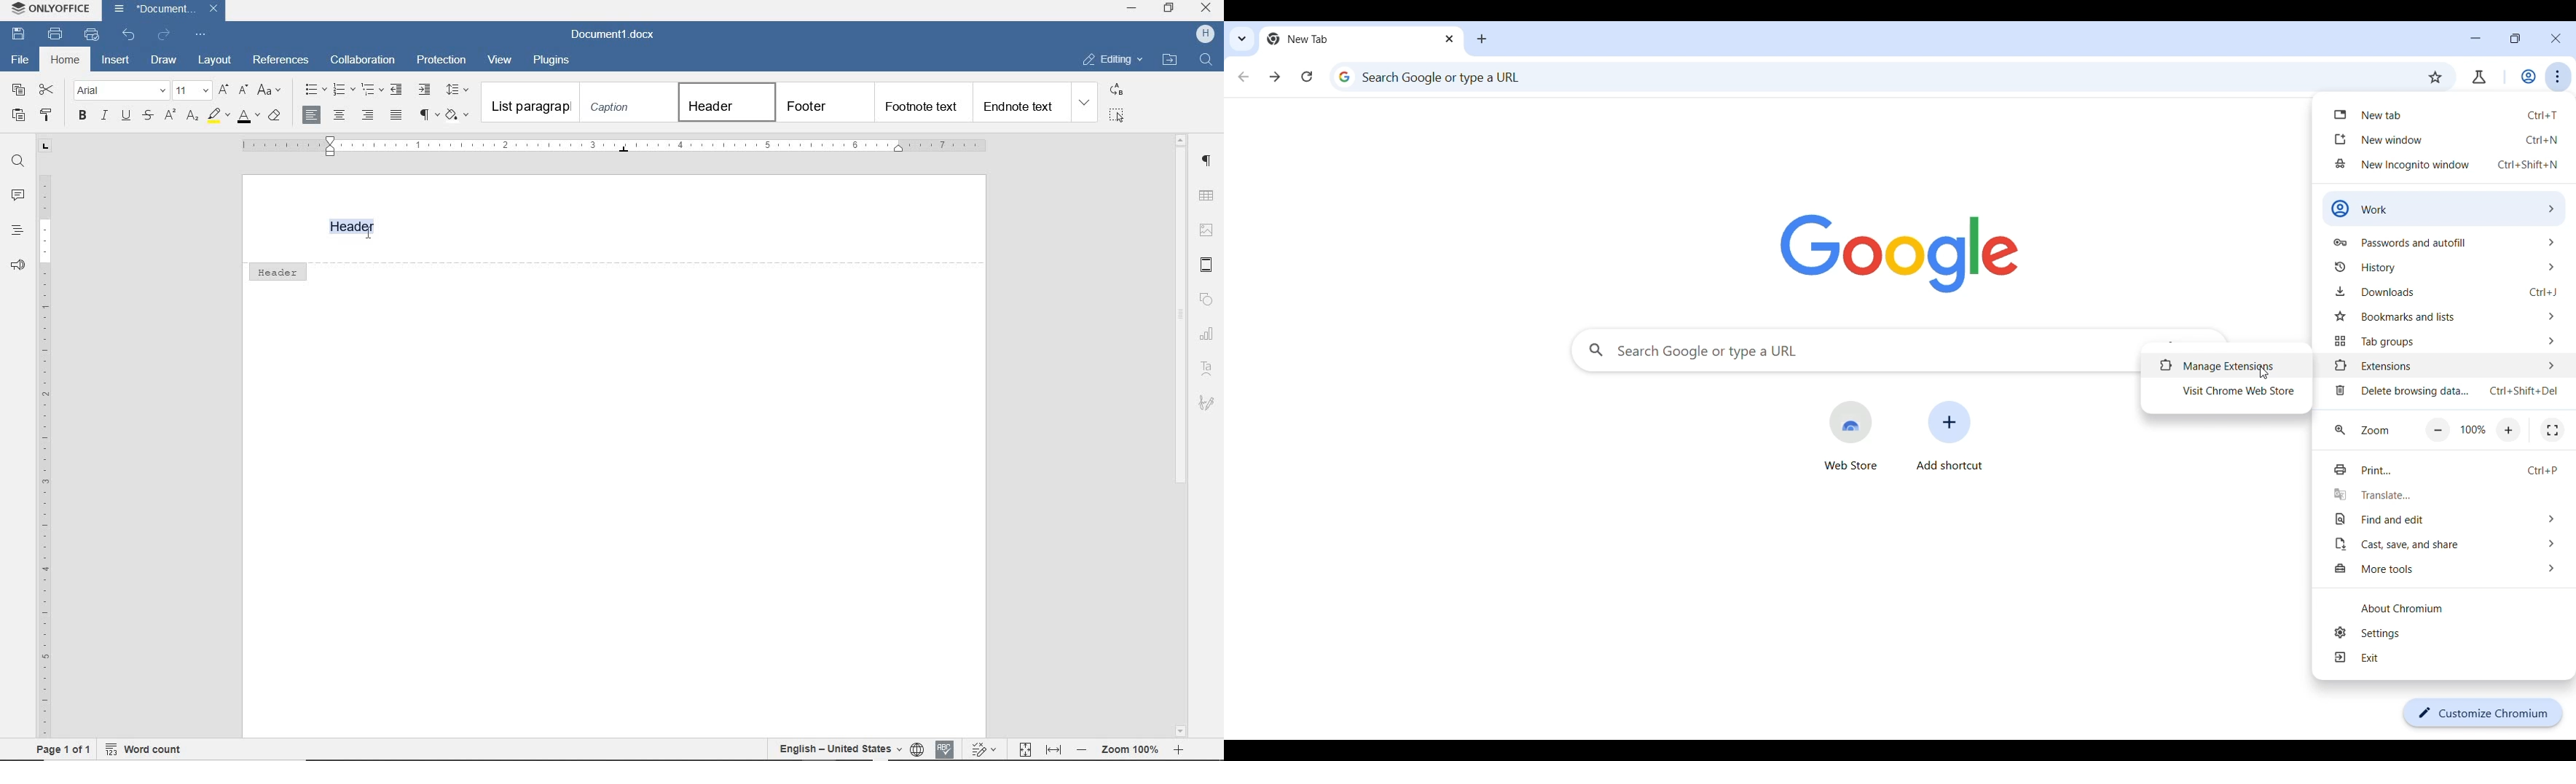 The height and width of the screenshot is (784, 2576). What do you see at coordinates (1024, 749) in the screenshot?
I see `fit to page` at bounding box center [1024, 749].